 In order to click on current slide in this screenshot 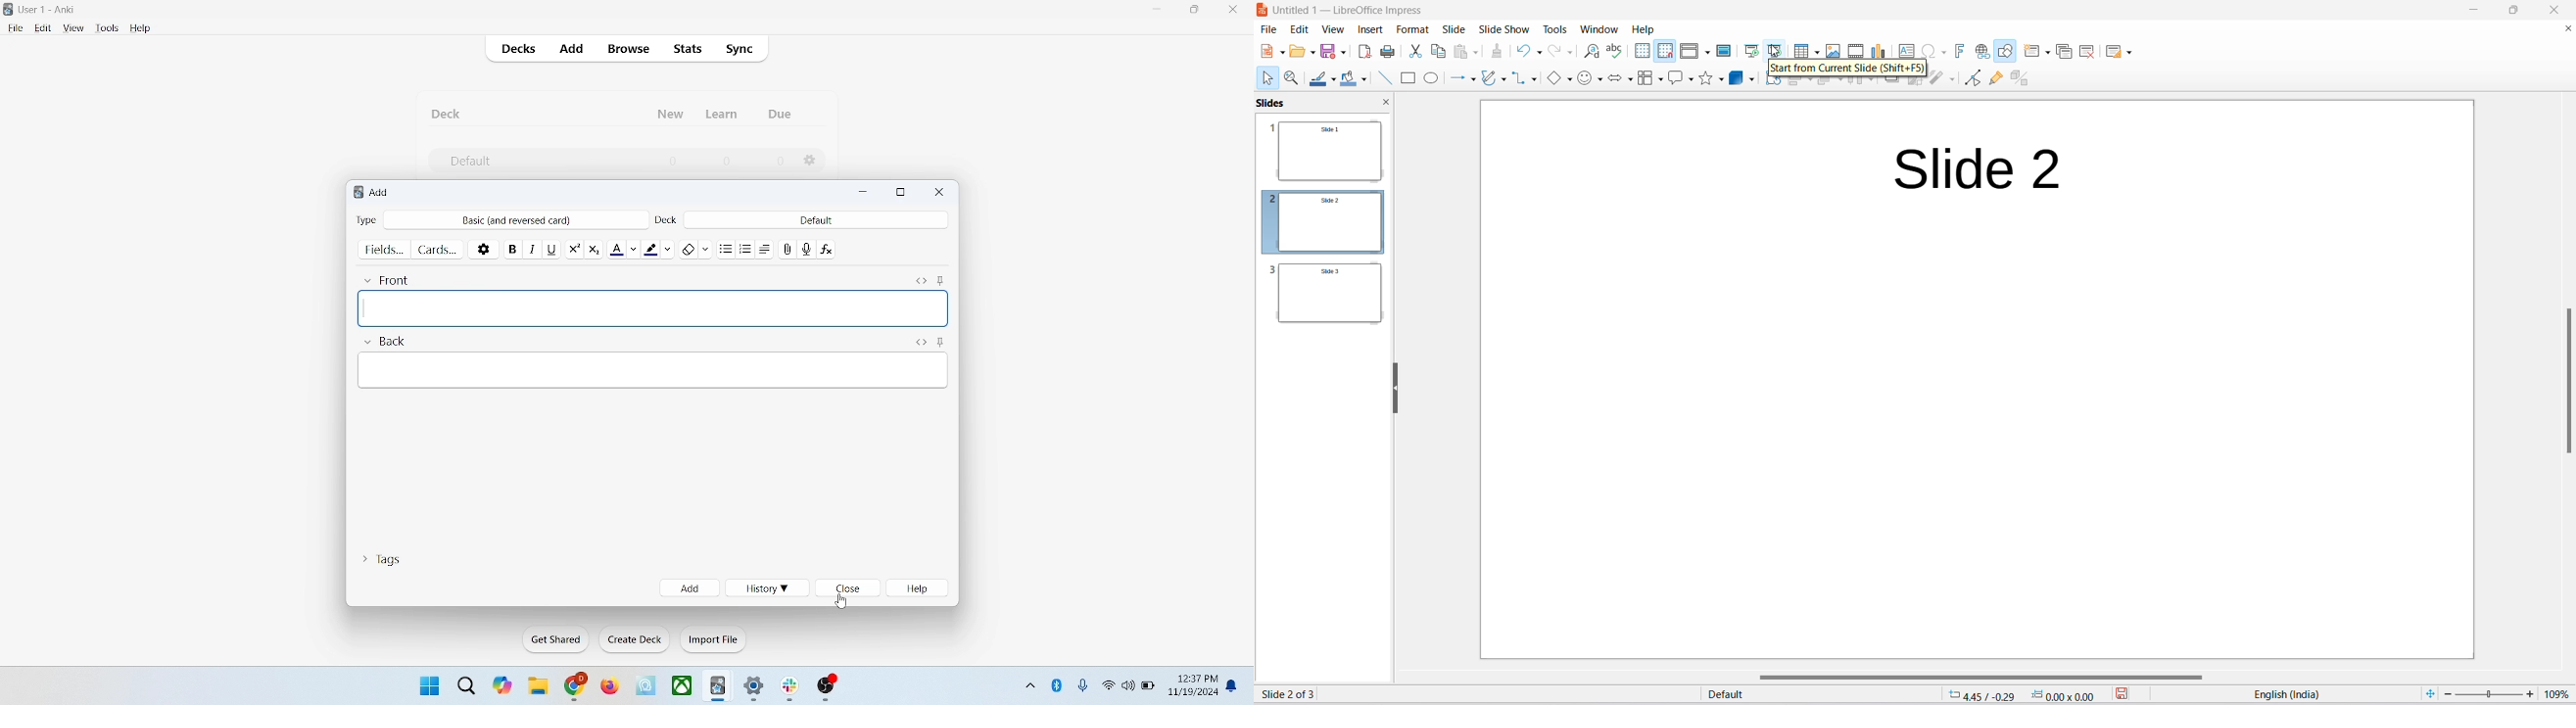, I will do `click(1290, 694)`.